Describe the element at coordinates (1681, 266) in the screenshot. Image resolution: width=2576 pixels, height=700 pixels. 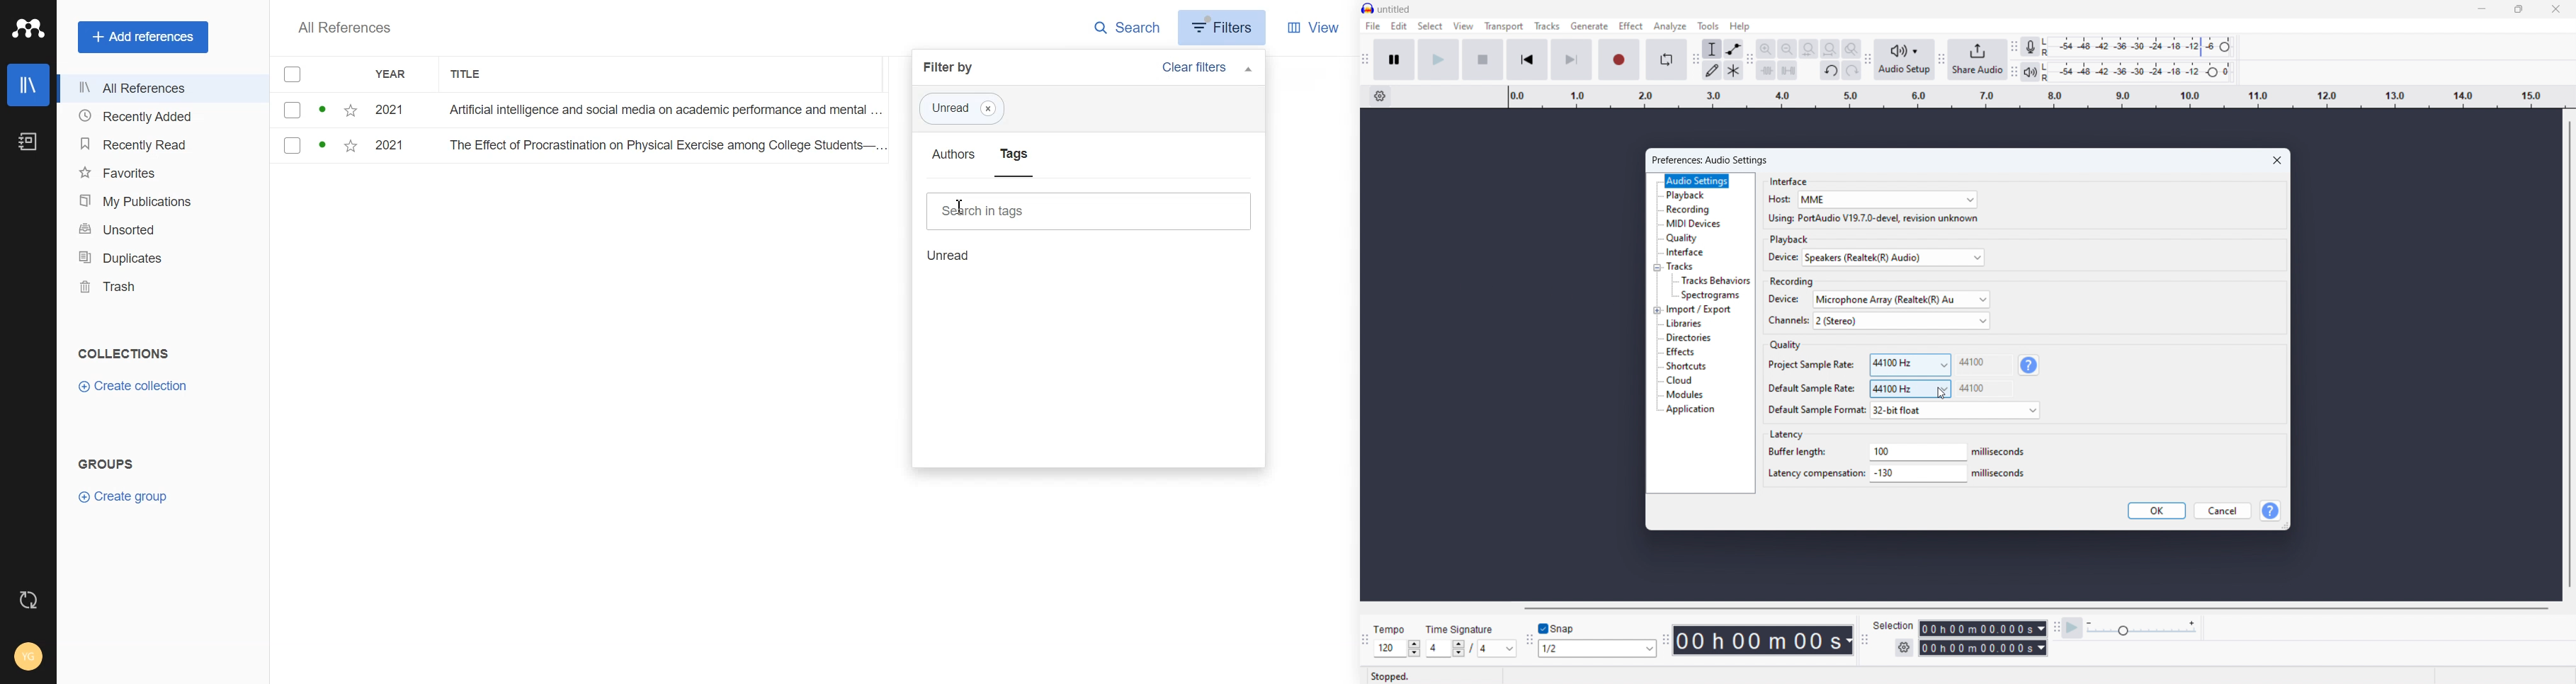
I see `tracks` at that location.